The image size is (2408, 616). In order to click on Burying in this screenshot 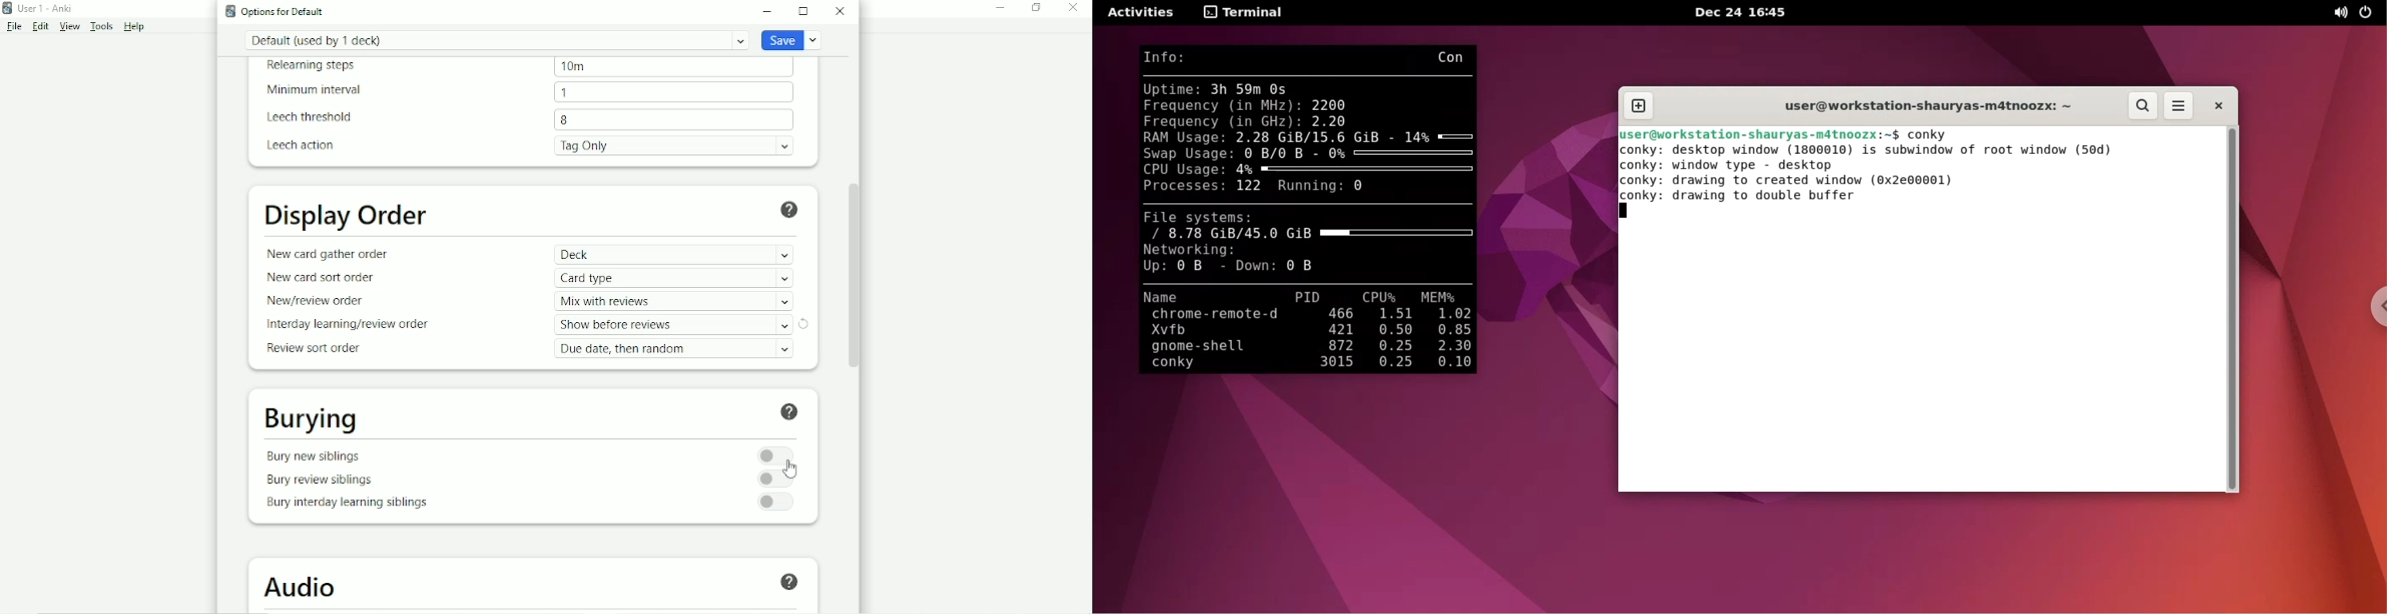, I will do `click(313, 421)`.